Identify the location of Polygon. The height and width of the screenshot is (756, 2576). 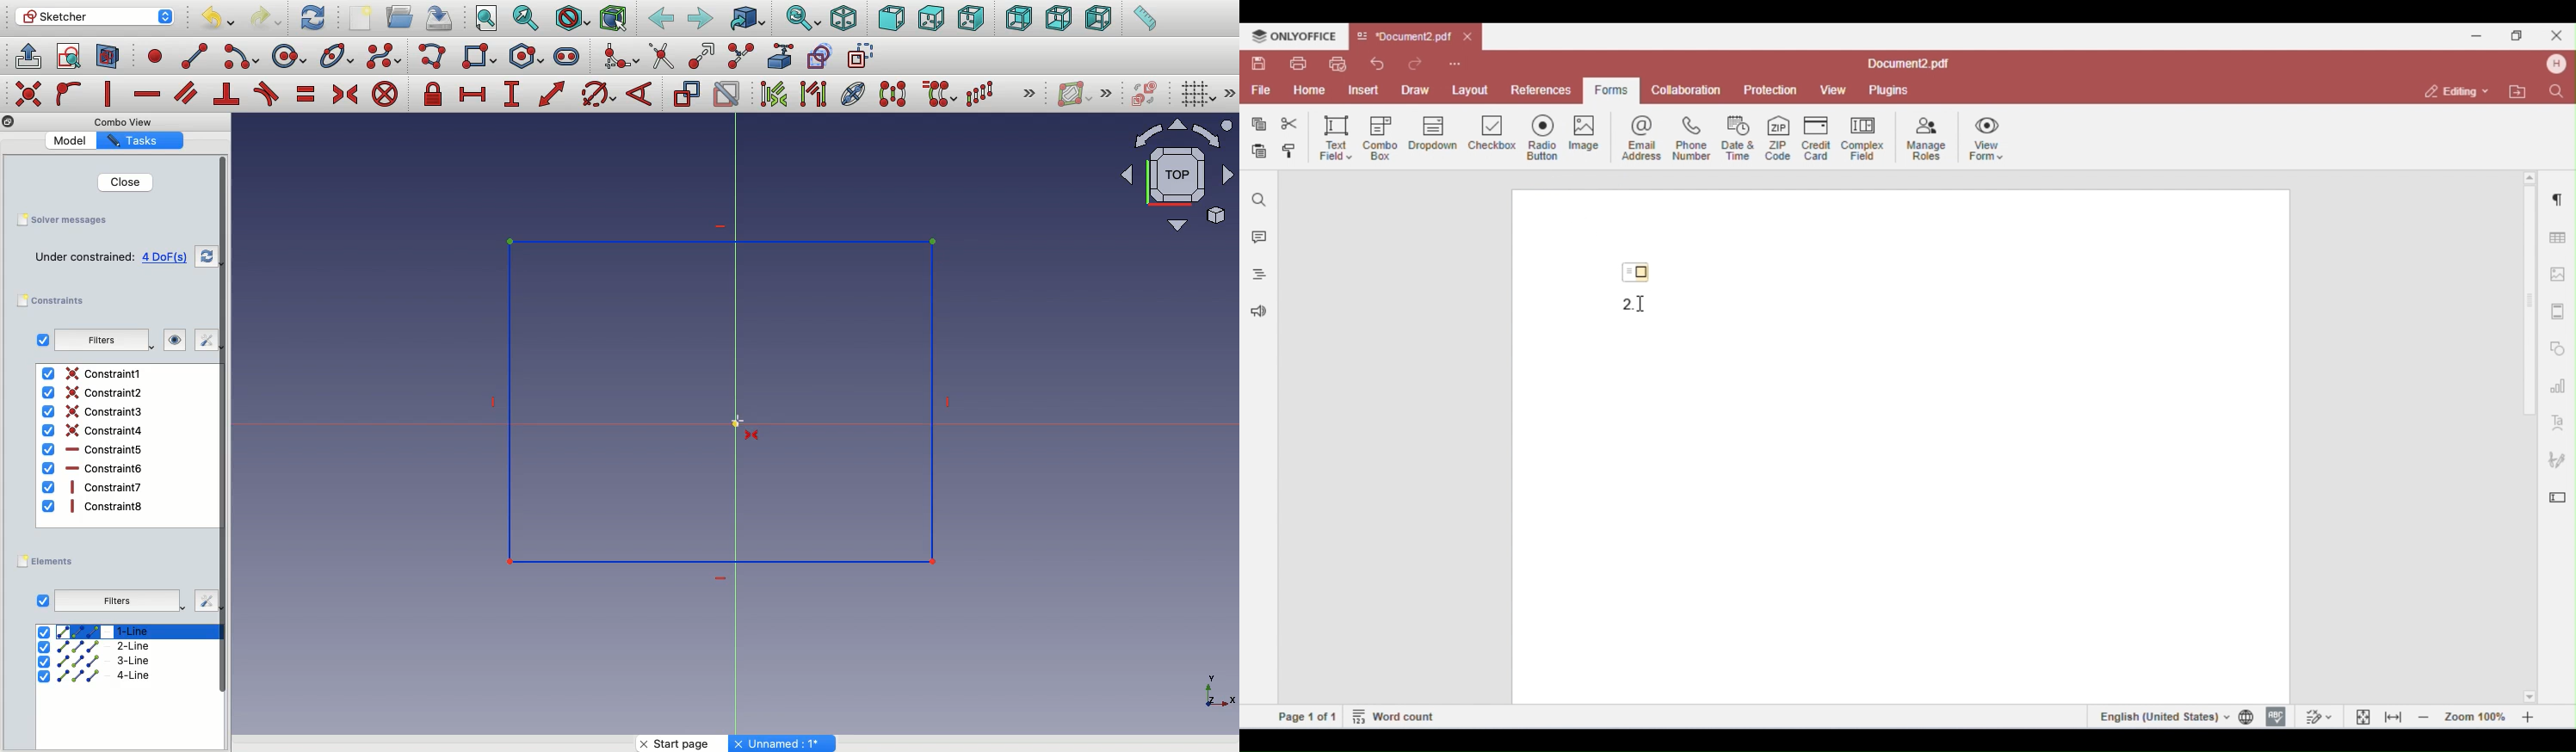
(529, 57).